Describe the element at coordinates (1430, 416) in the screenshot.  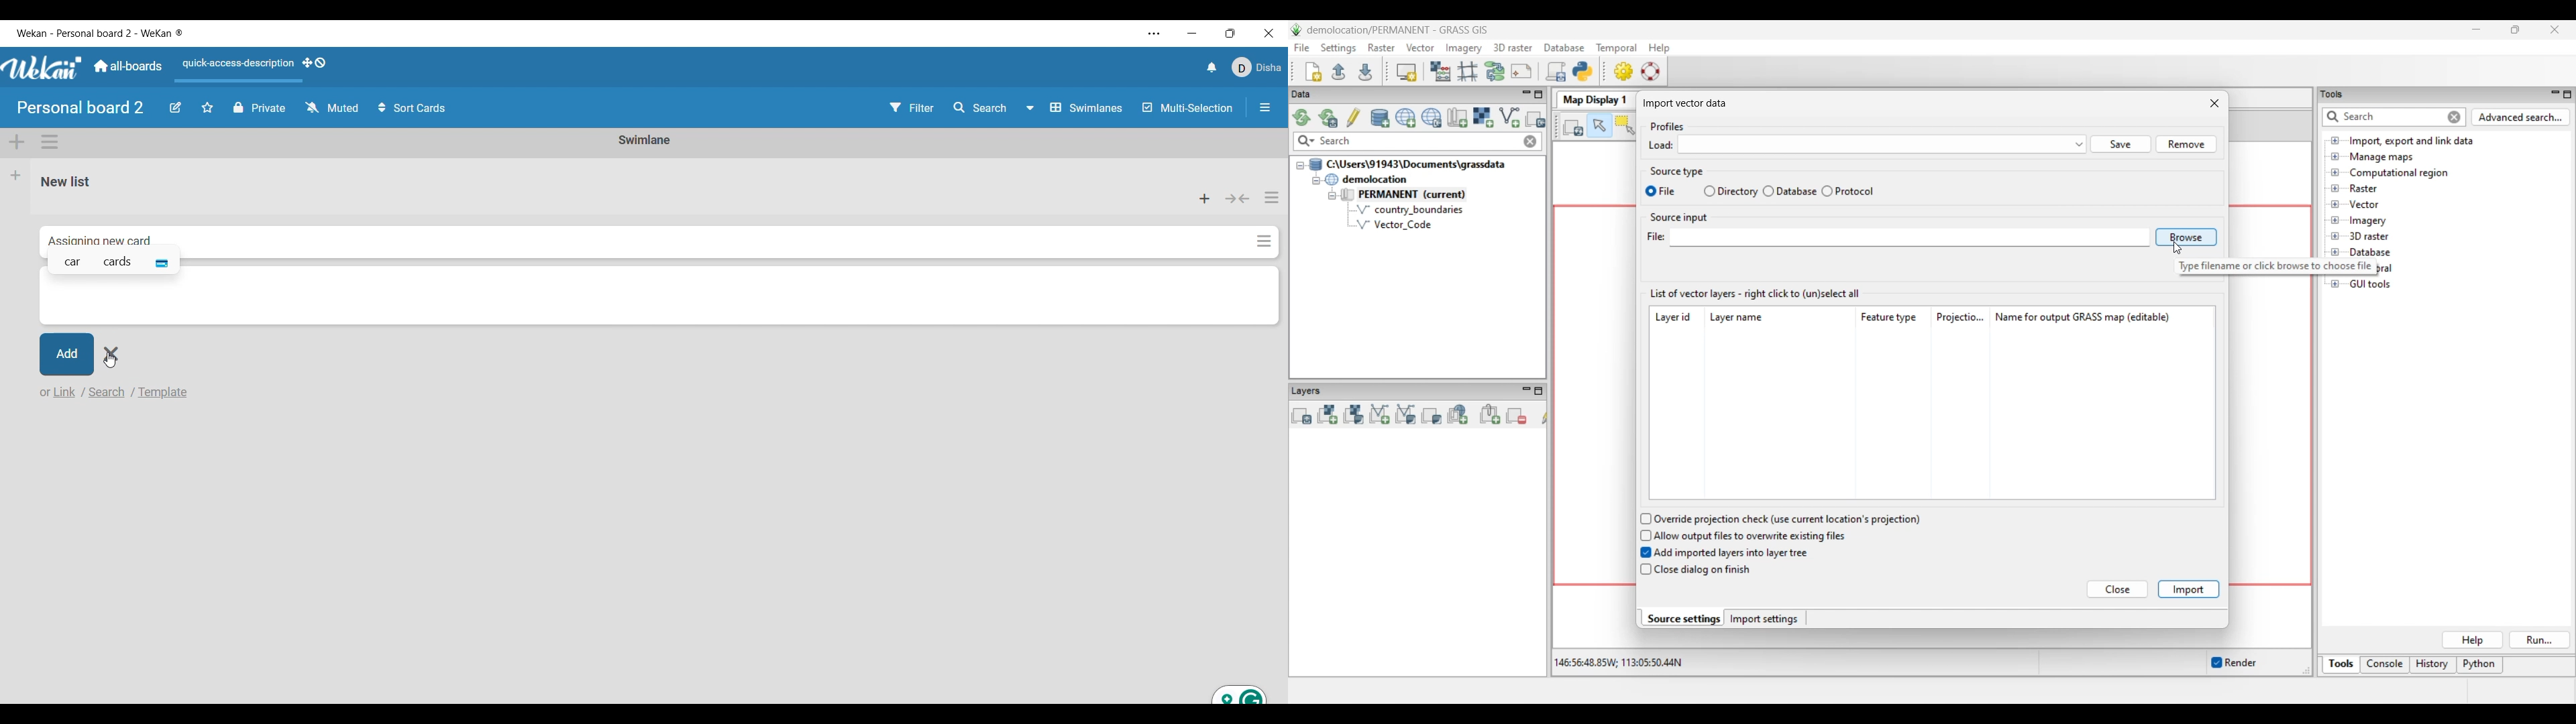
I see `Add various overlays` at that location.